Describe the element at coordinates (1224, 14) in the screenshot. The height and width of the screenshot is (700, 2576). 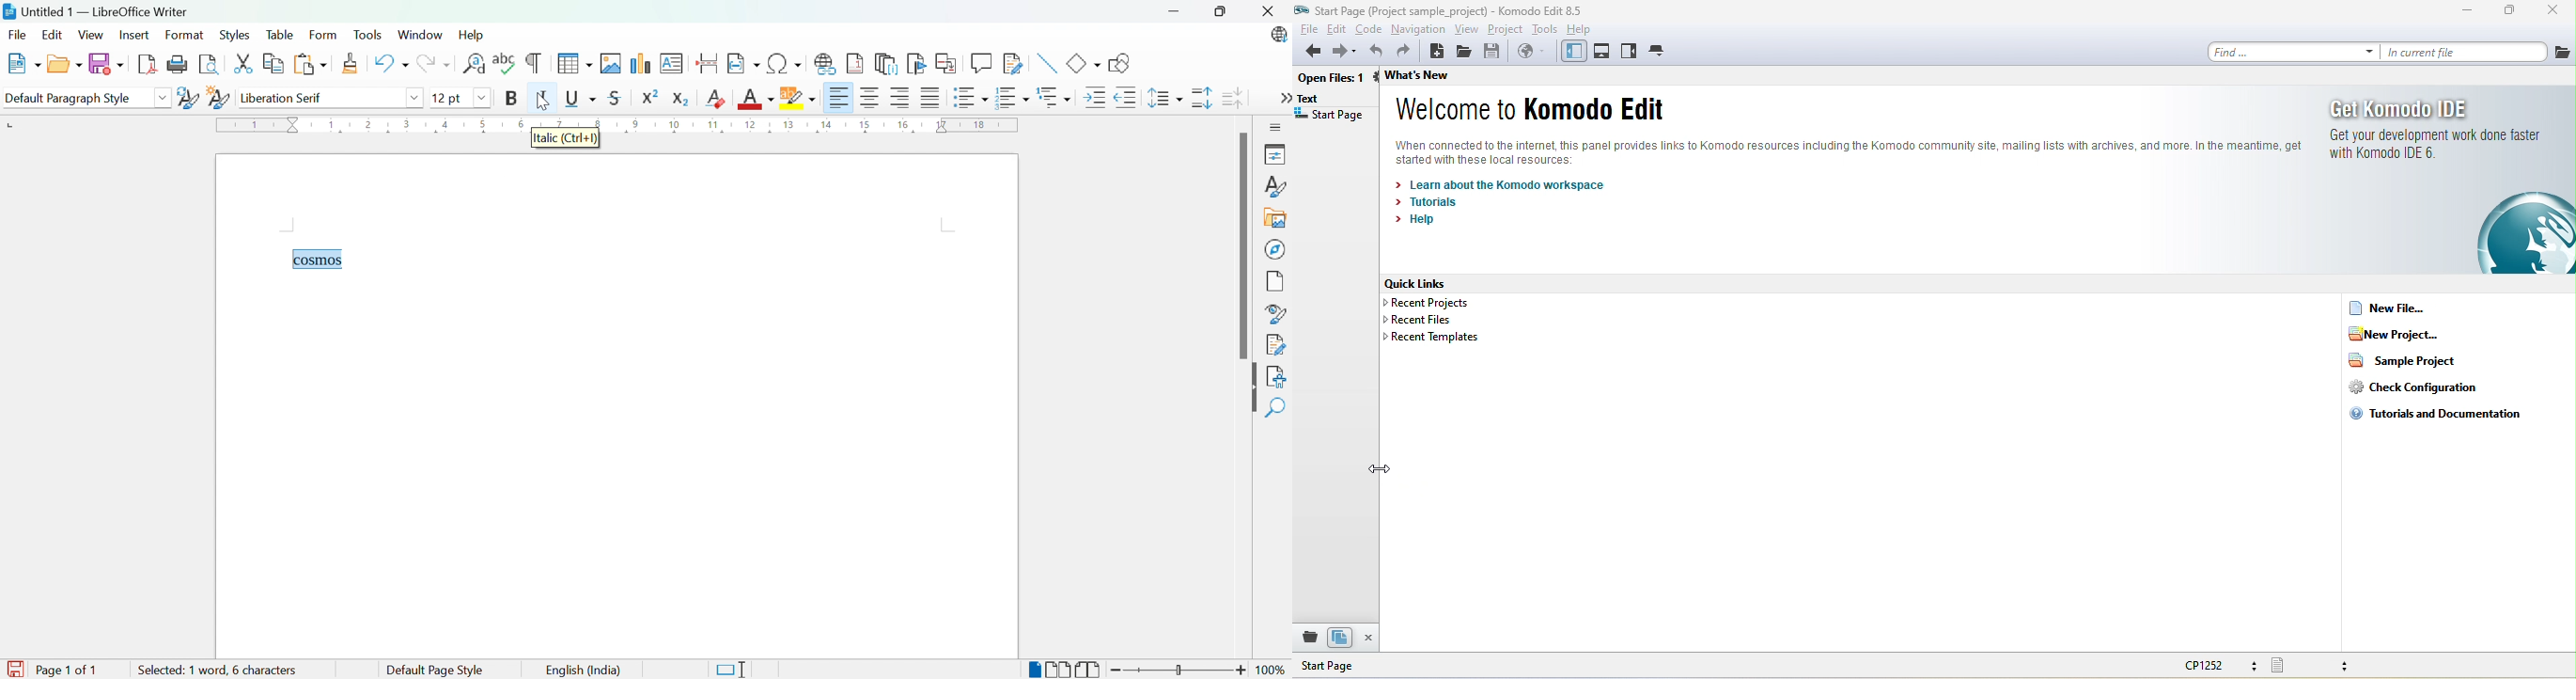
I see `Restore down` at that location.